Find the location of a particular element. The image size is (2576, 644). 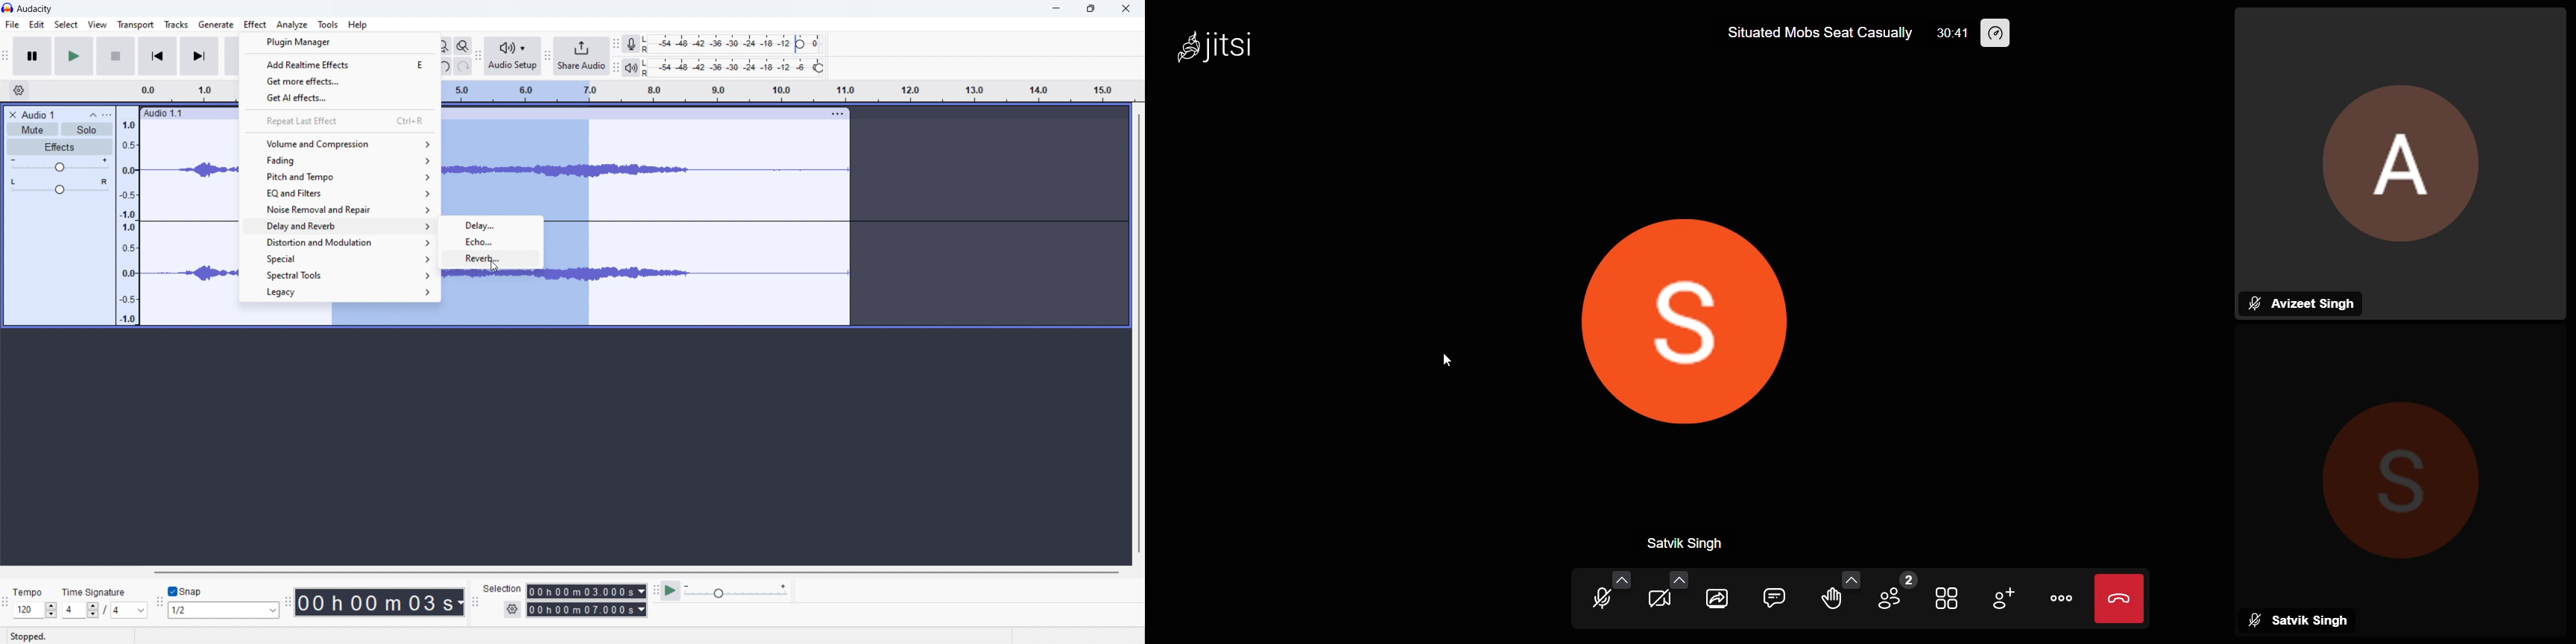

recording meter is located at coordinates (631, 44).